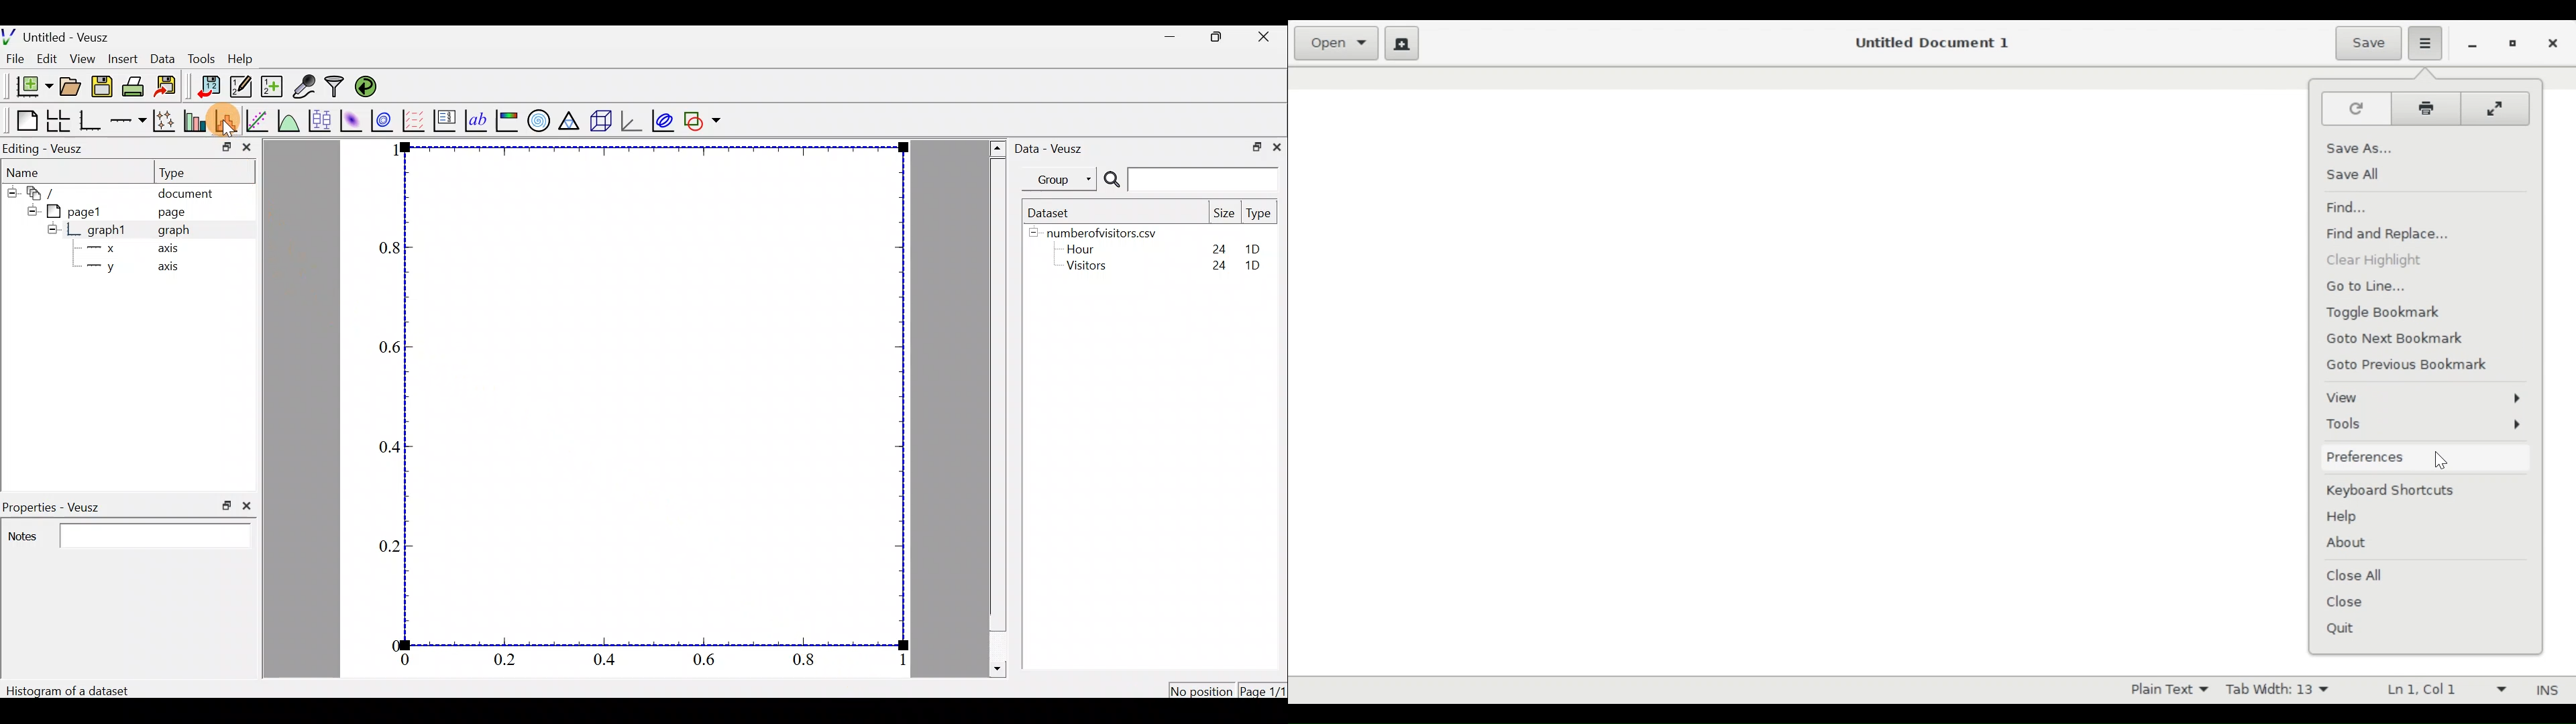 This screenshot has width=2576, height=728. Describe the element at coordinates (2544, 690) in the screenshot. I see `INS` at that location.